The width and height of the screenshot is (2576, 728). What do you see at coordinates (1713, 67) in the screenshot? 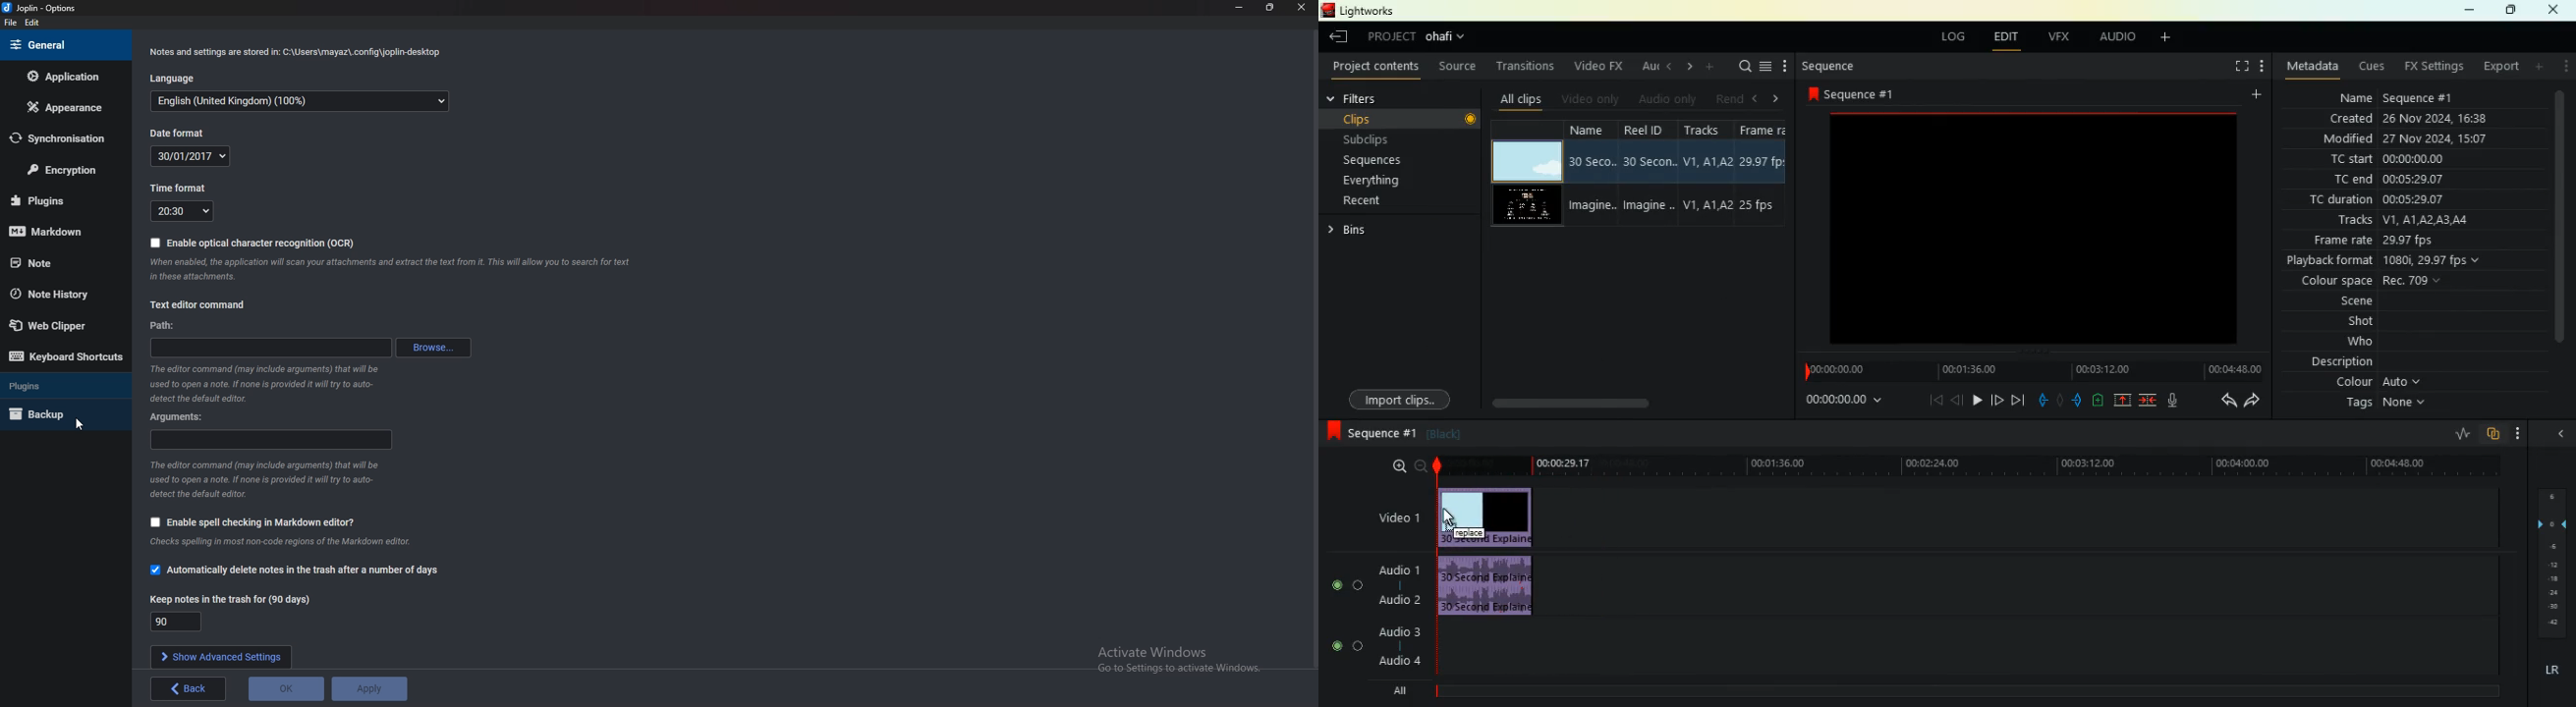
I see `add` at bounding box center [1713, 67].